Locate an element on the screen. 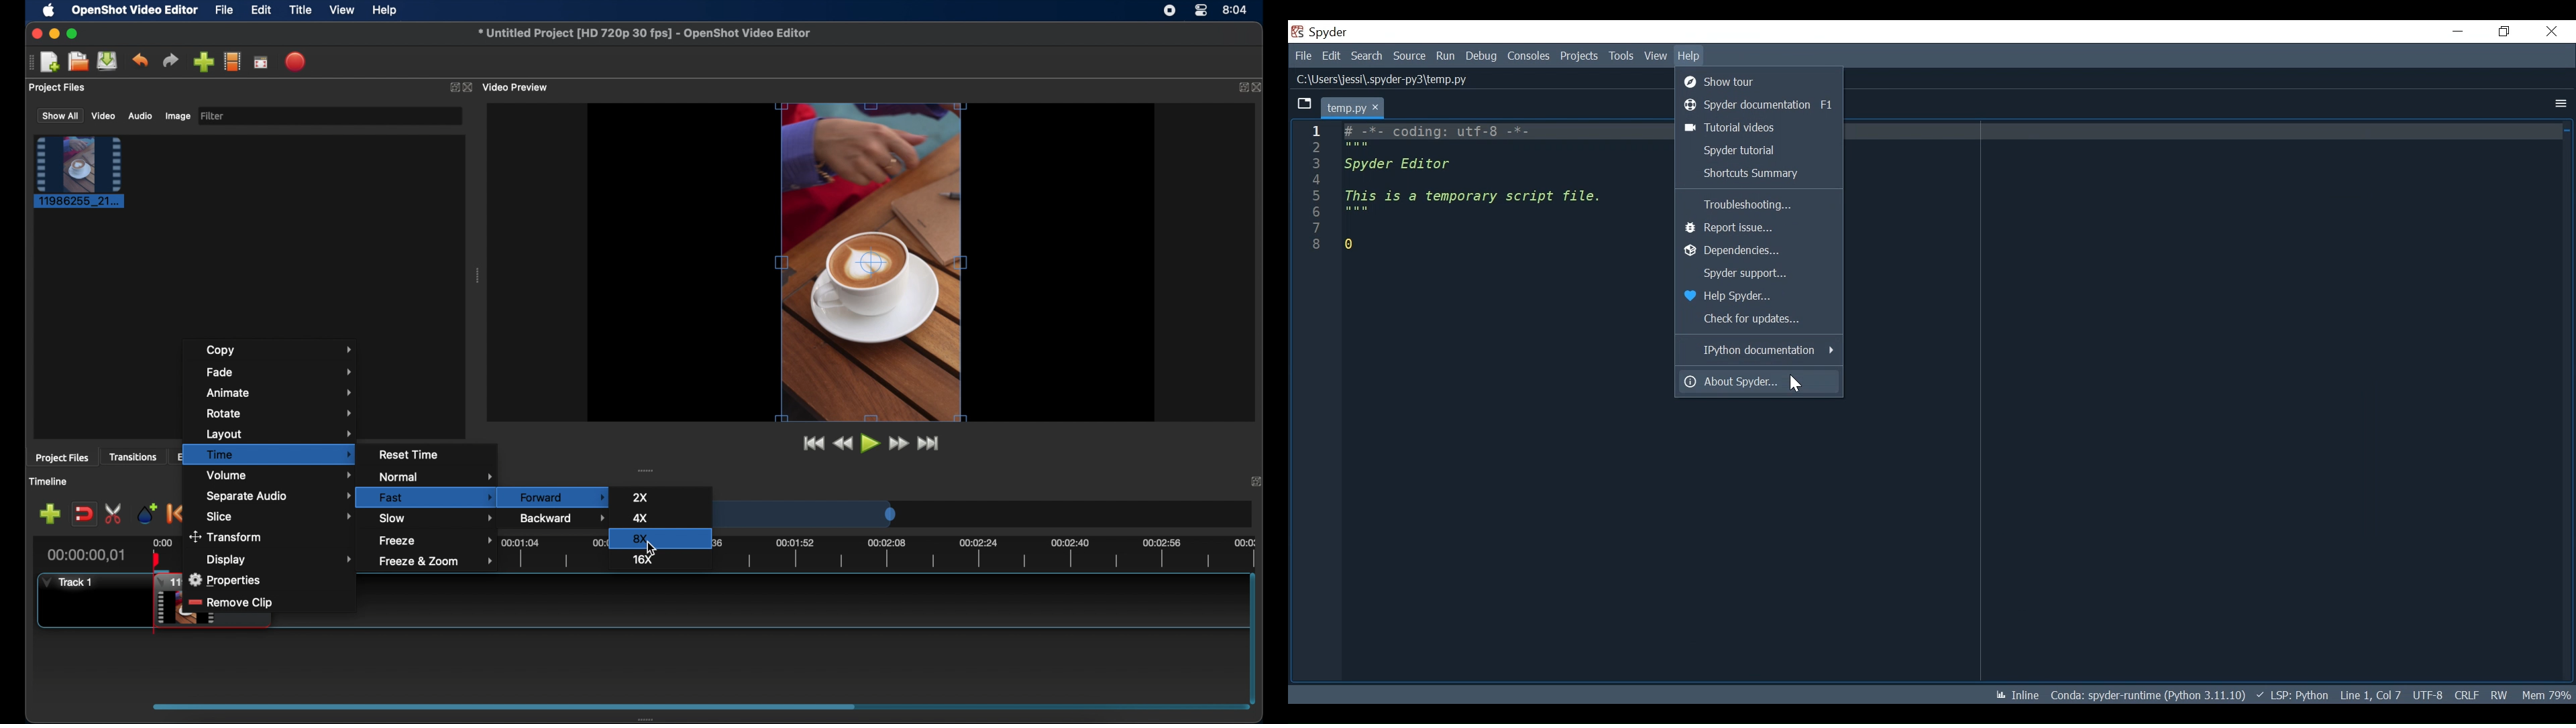 The width and height of the screenshot is (2576, 728). Current tab is located at coordinates (1354, 107).